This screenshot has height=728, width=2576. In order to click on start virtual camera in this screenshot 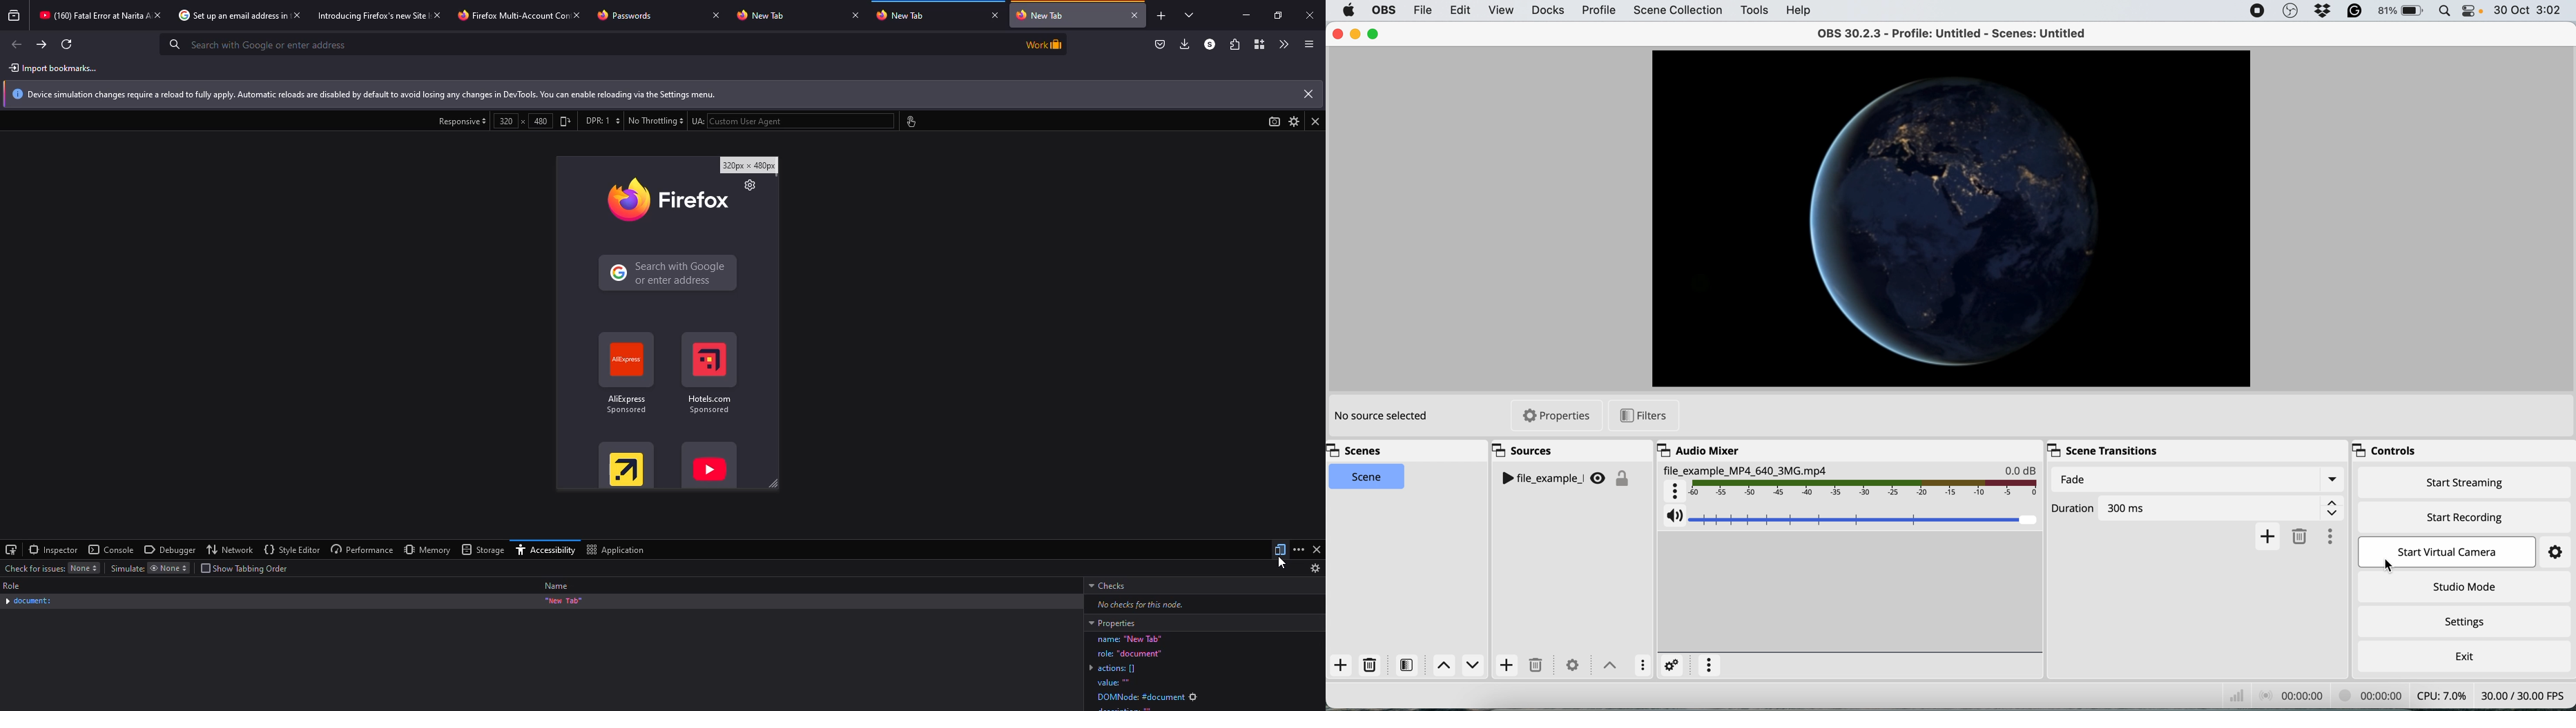, I will do `click(2454, 554)`.